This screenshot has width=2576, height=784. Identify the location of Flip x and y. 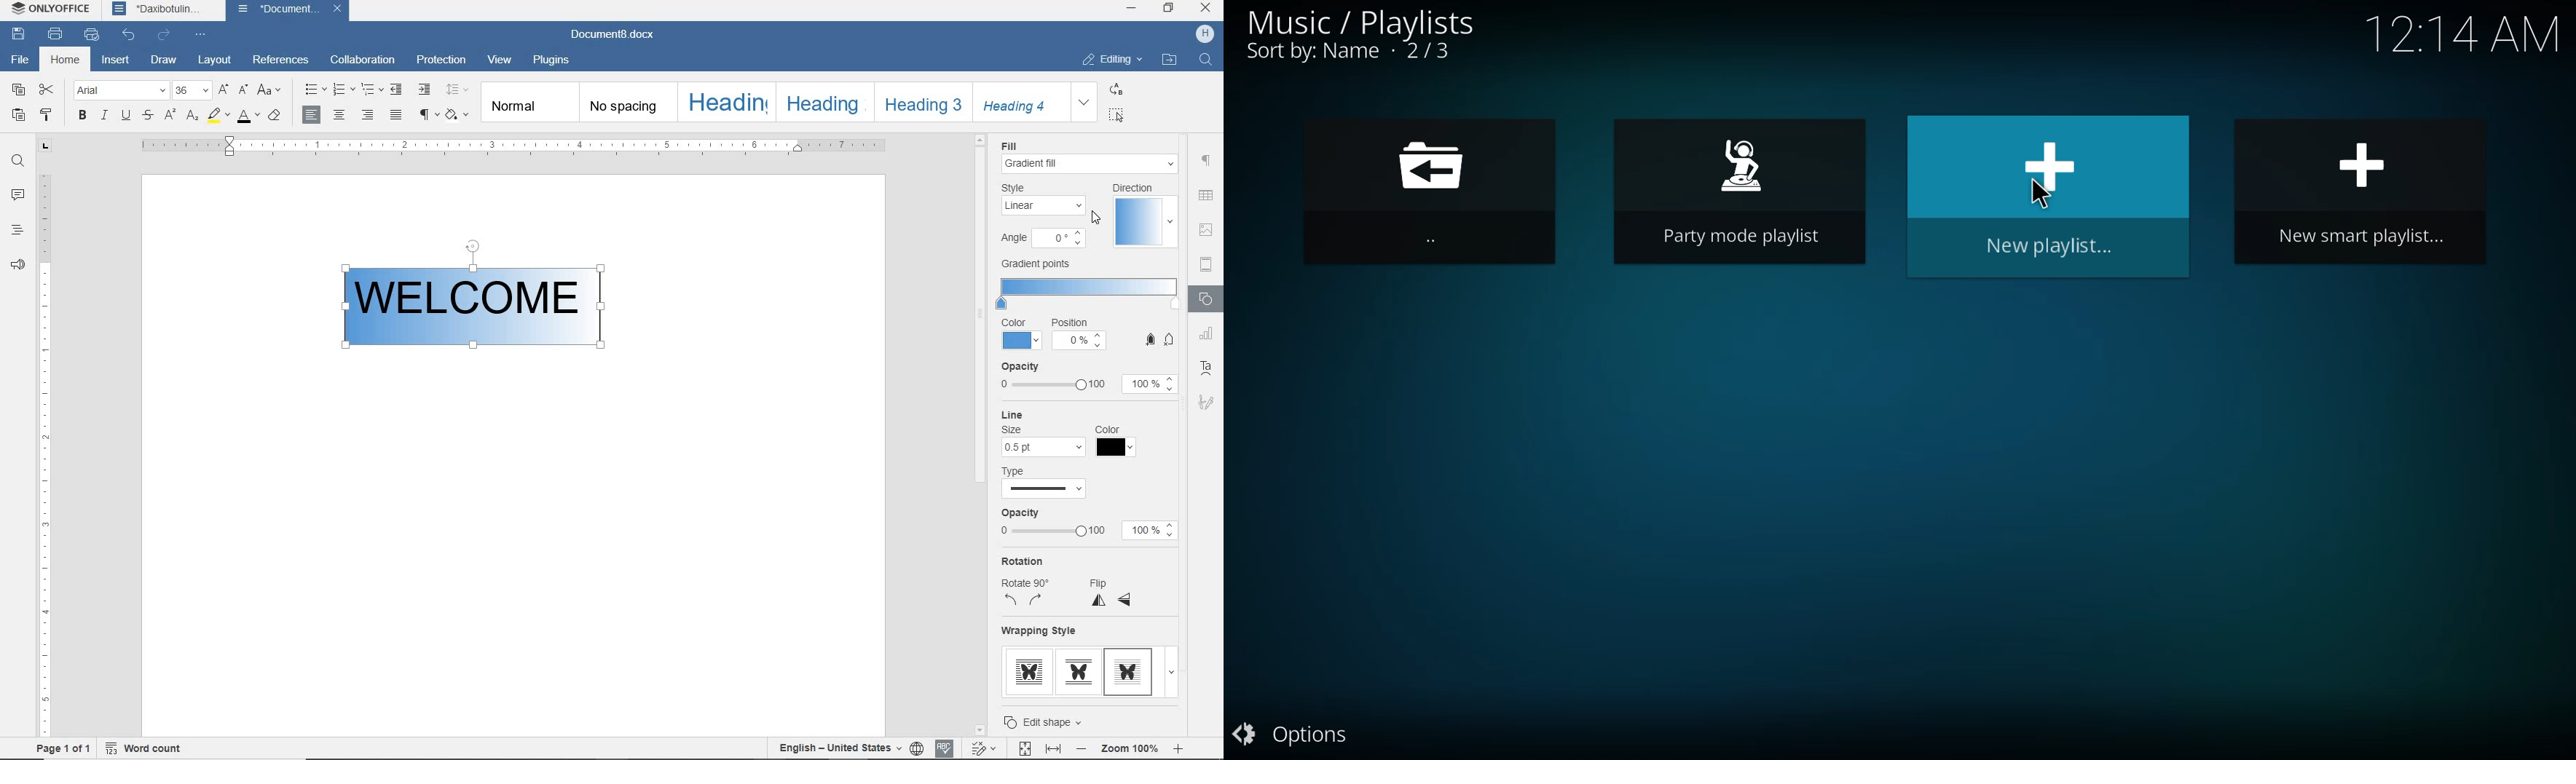
(1115, 602).